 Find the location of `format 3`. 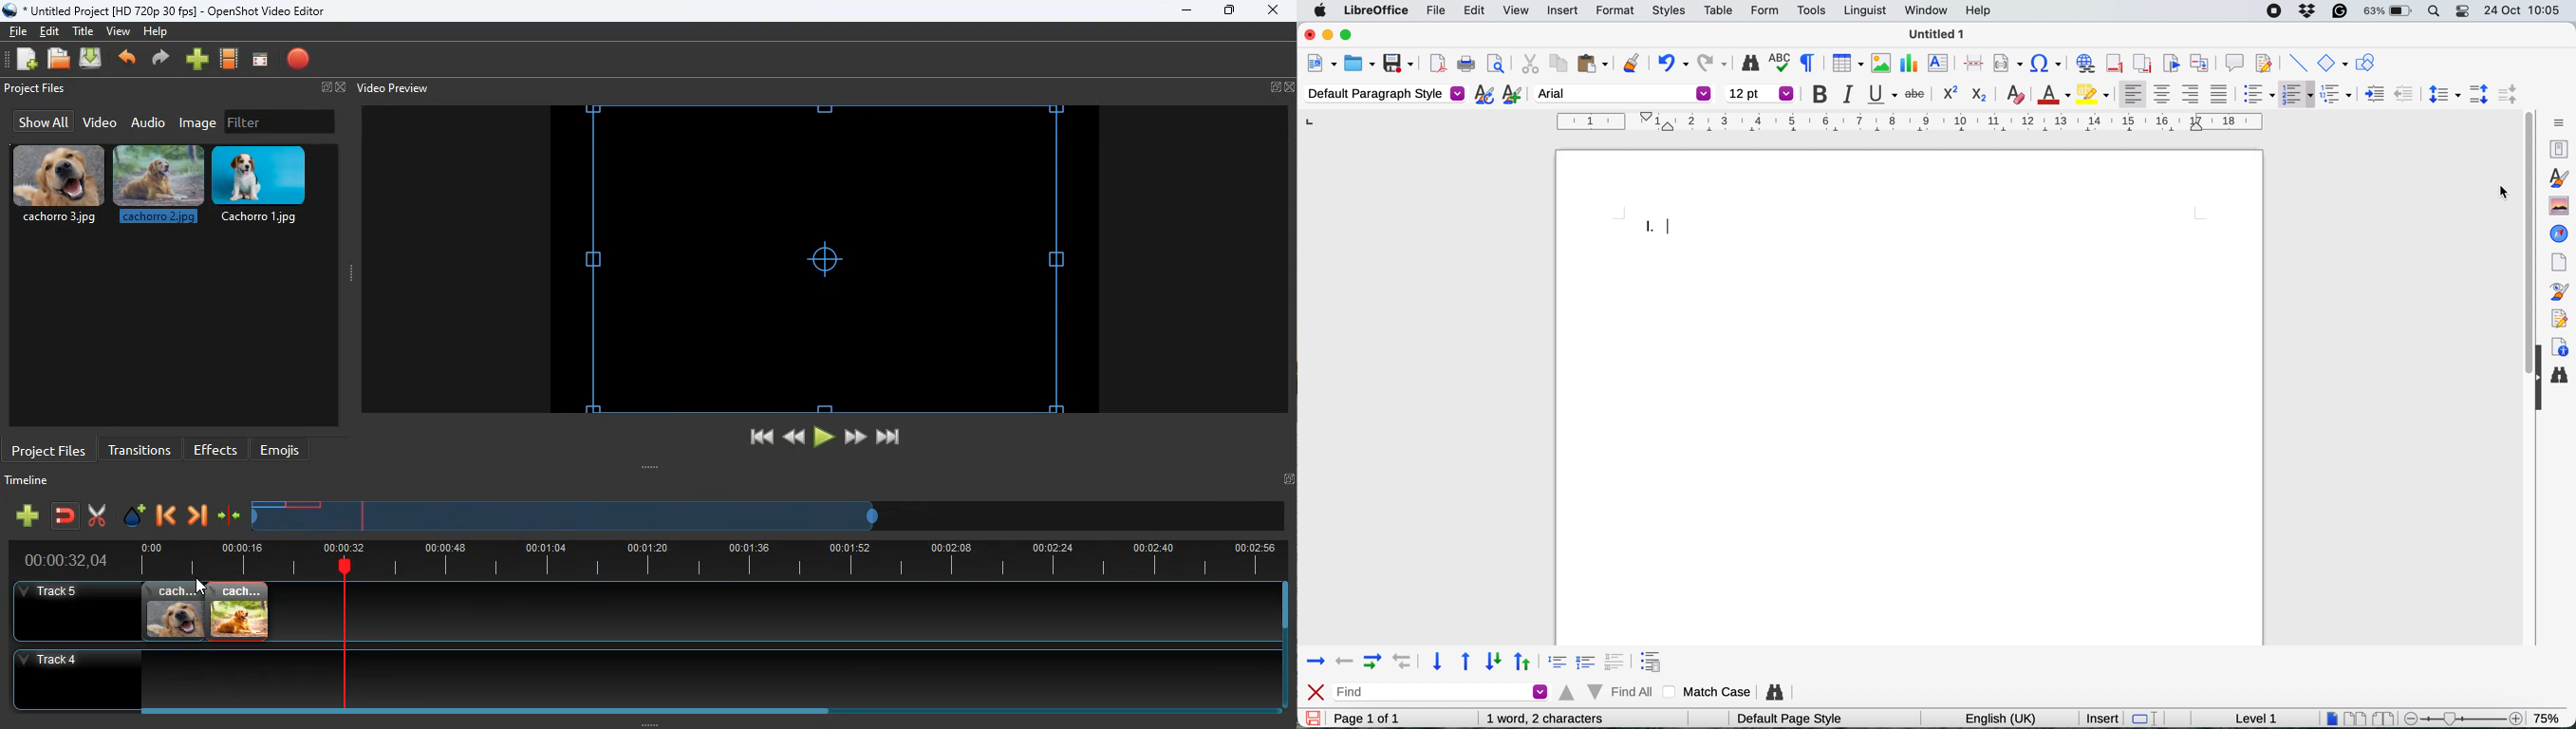

format 3 is located at coordinates (1618, 659).